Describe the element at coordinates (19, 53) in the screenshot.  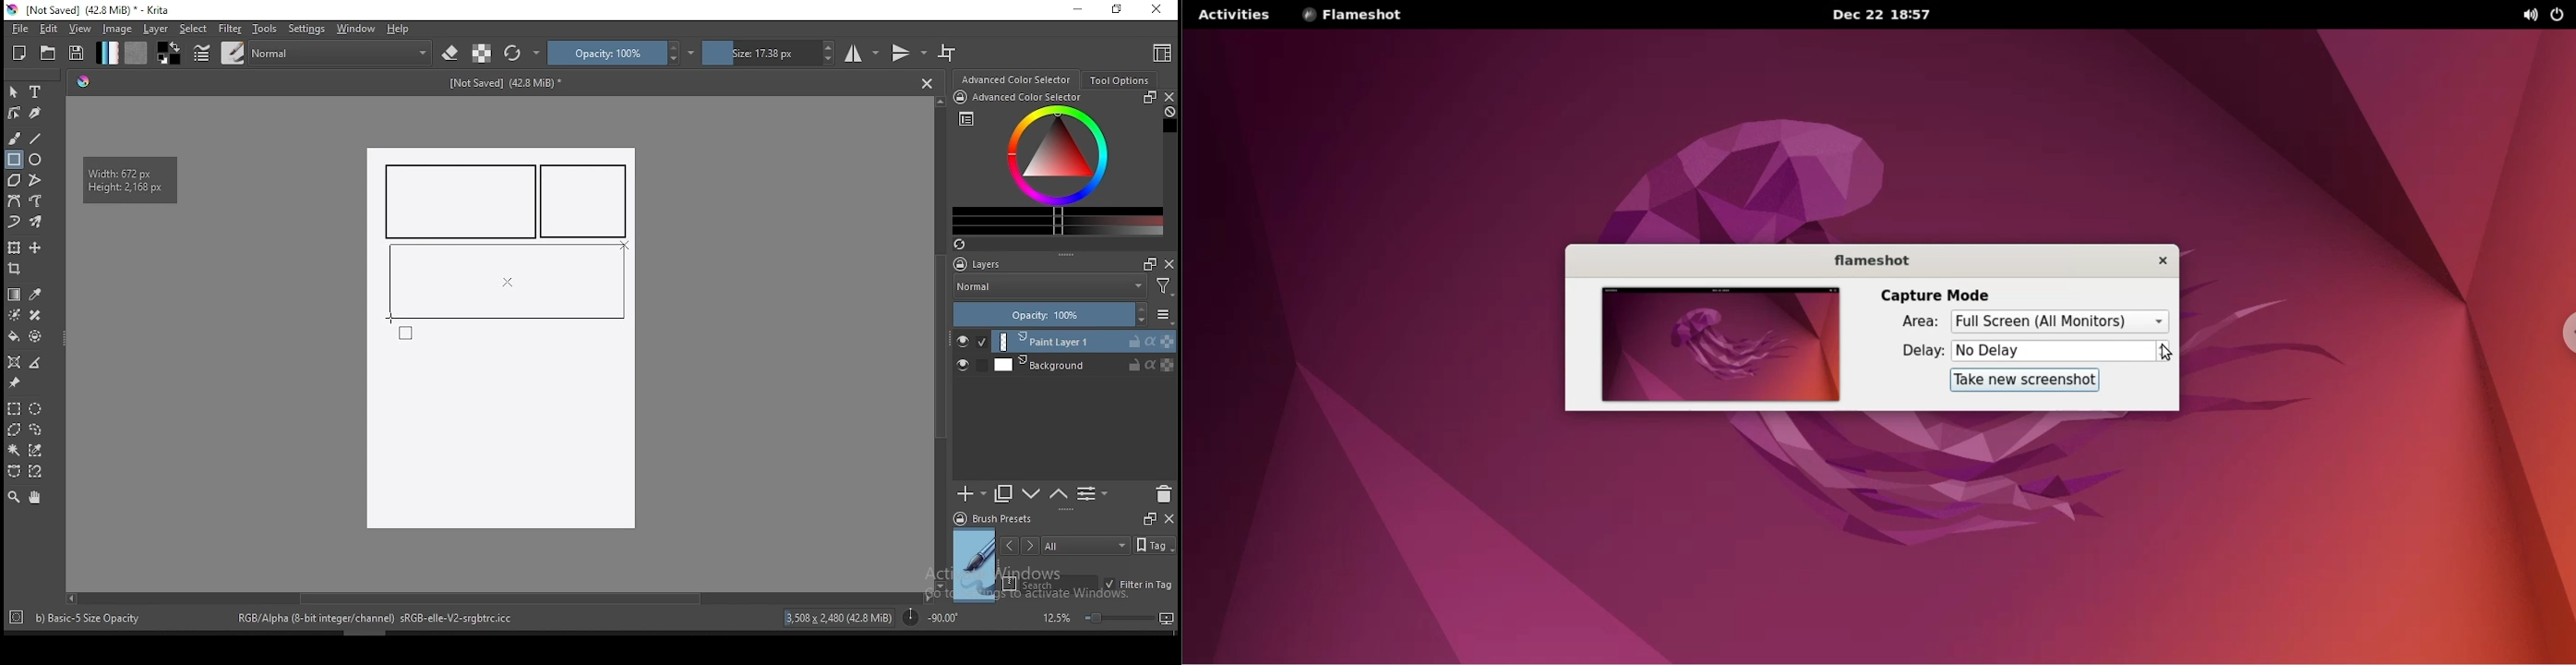
I see `new` at that location.